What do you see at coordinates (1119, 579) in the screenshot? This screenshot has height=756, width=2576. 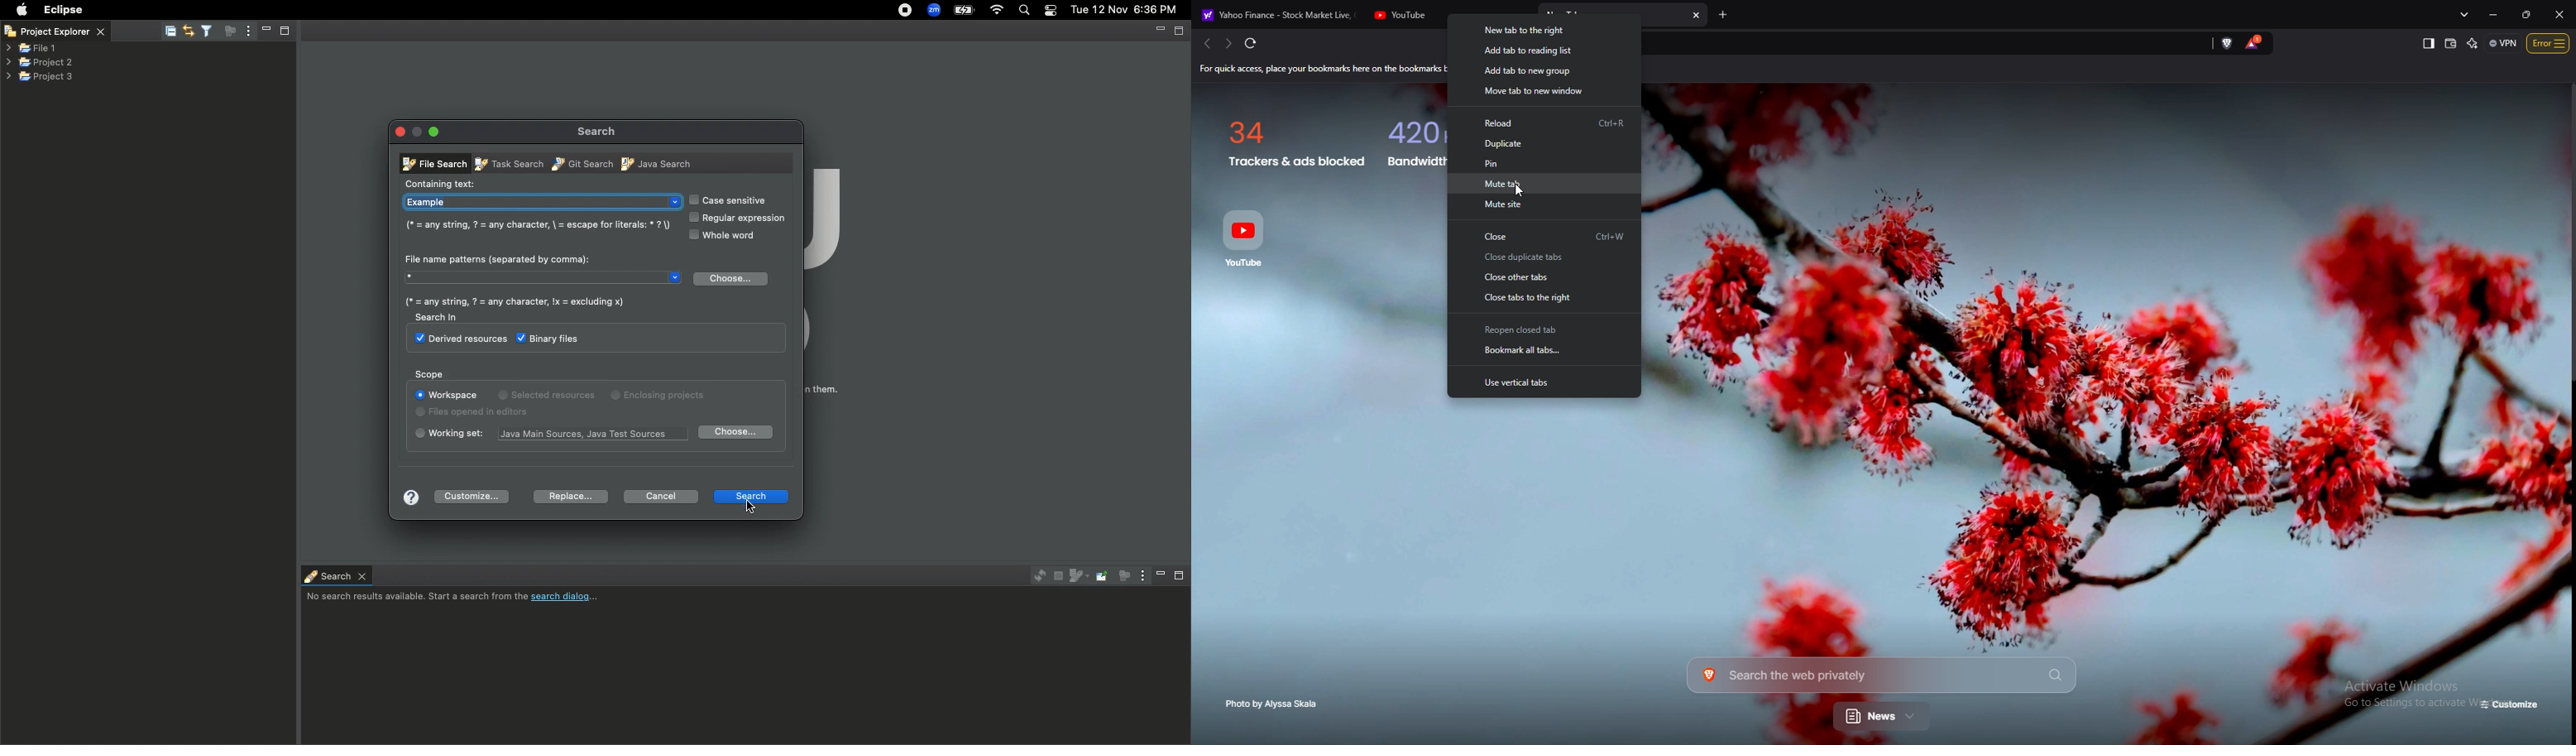 I see `Focus on active tasks` at bounding box center [1119, 579].